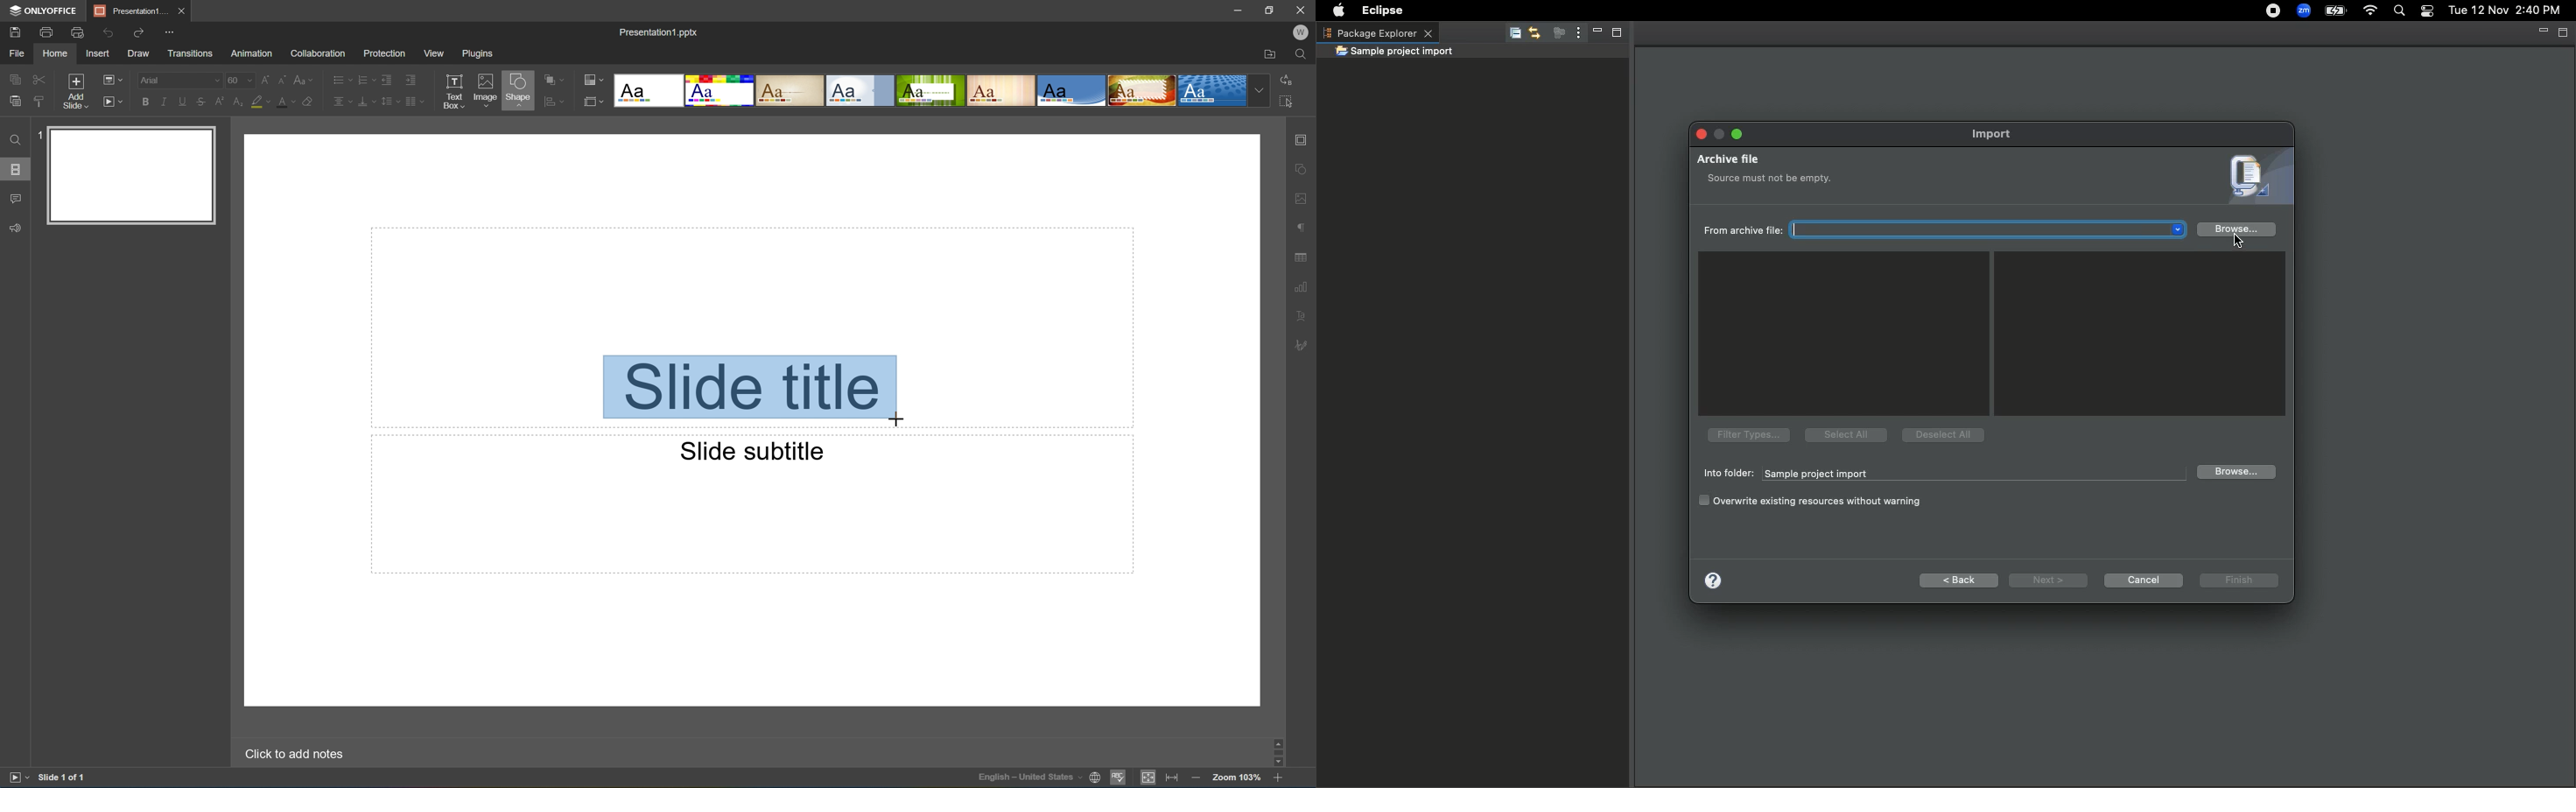  What do you see at coordinates (218, 101) in the screenshot?
I see `Superscript` at bounding box center [218, 101].